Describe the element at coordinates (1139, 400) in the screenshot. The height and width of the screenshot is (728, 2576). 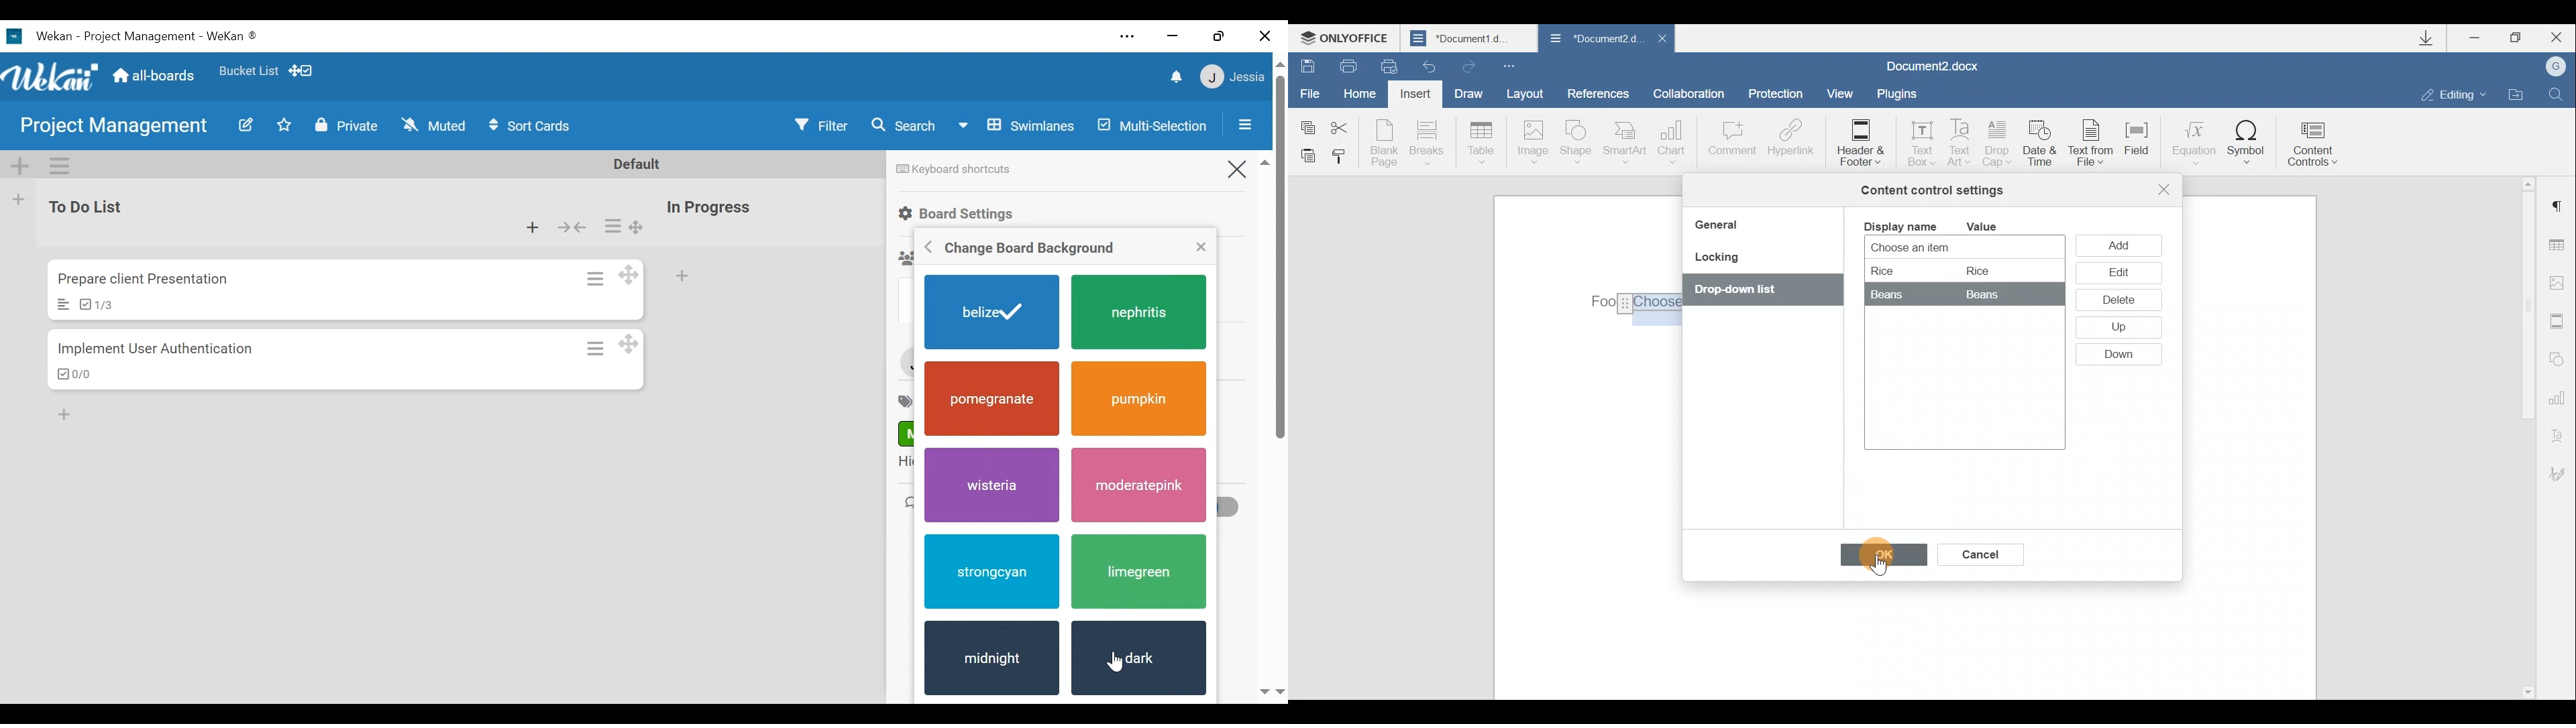
I see `pumpkin` at that location.